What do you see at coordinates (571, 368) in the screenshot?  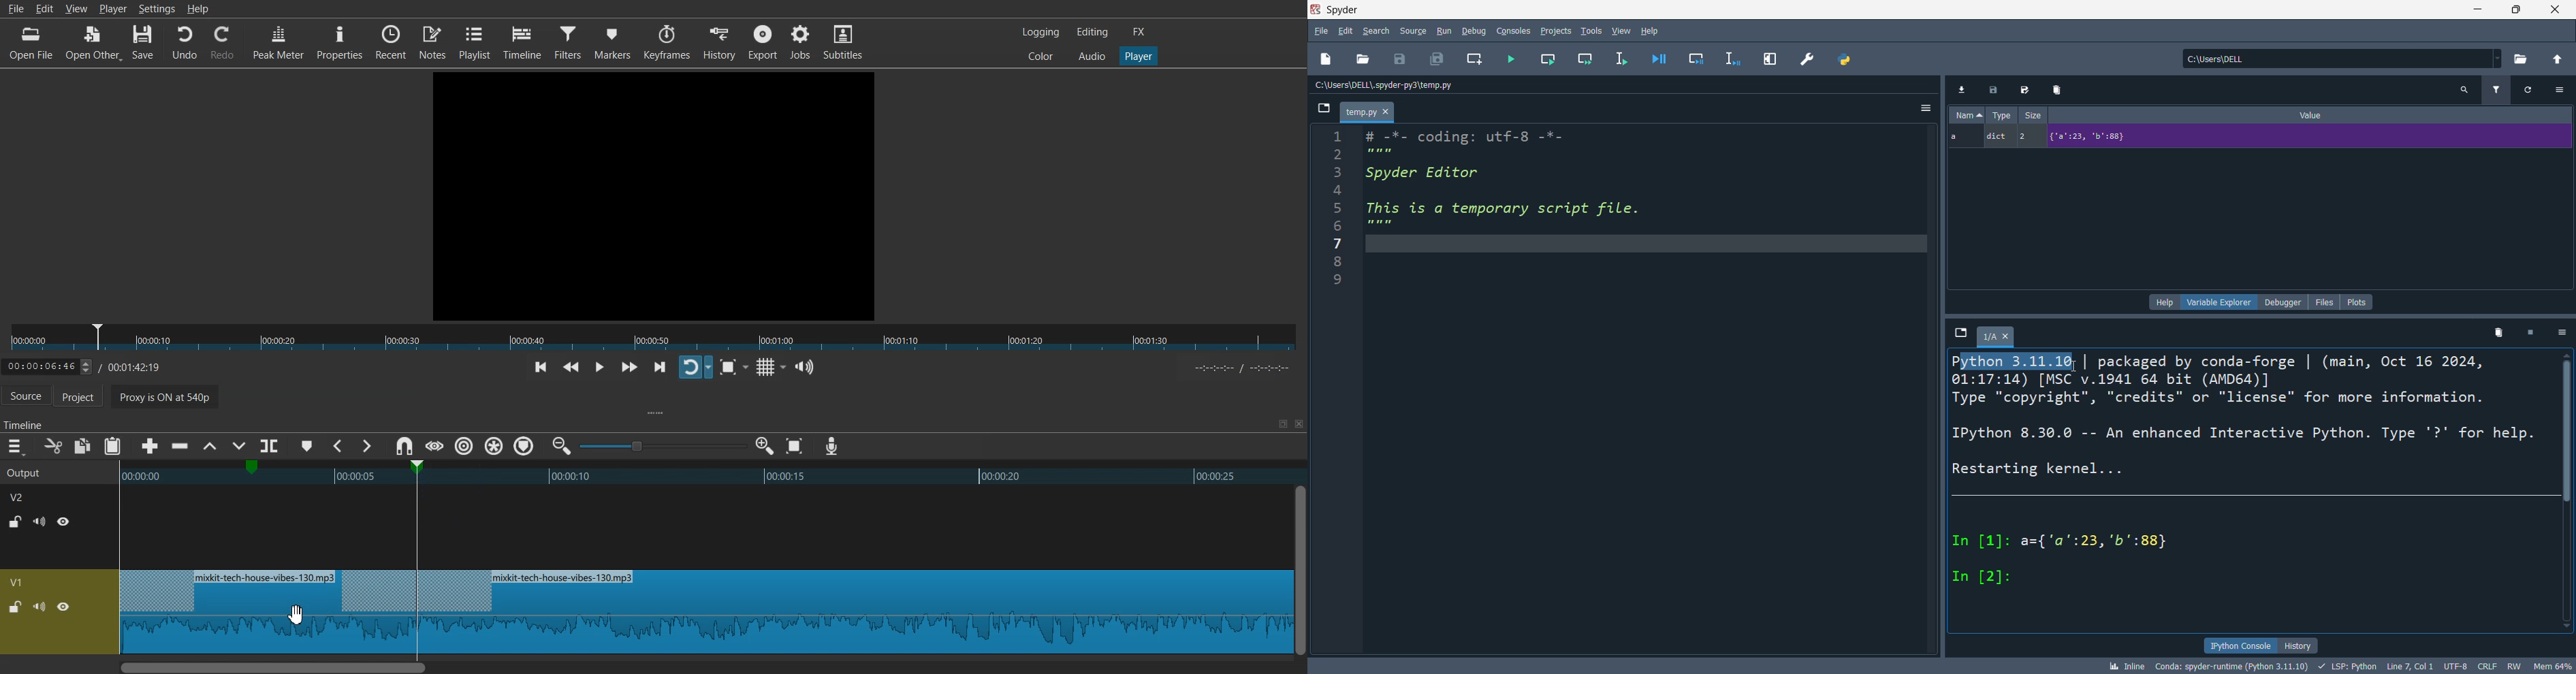 I see `Play quickly backwards` at bounding box center [571, 368].